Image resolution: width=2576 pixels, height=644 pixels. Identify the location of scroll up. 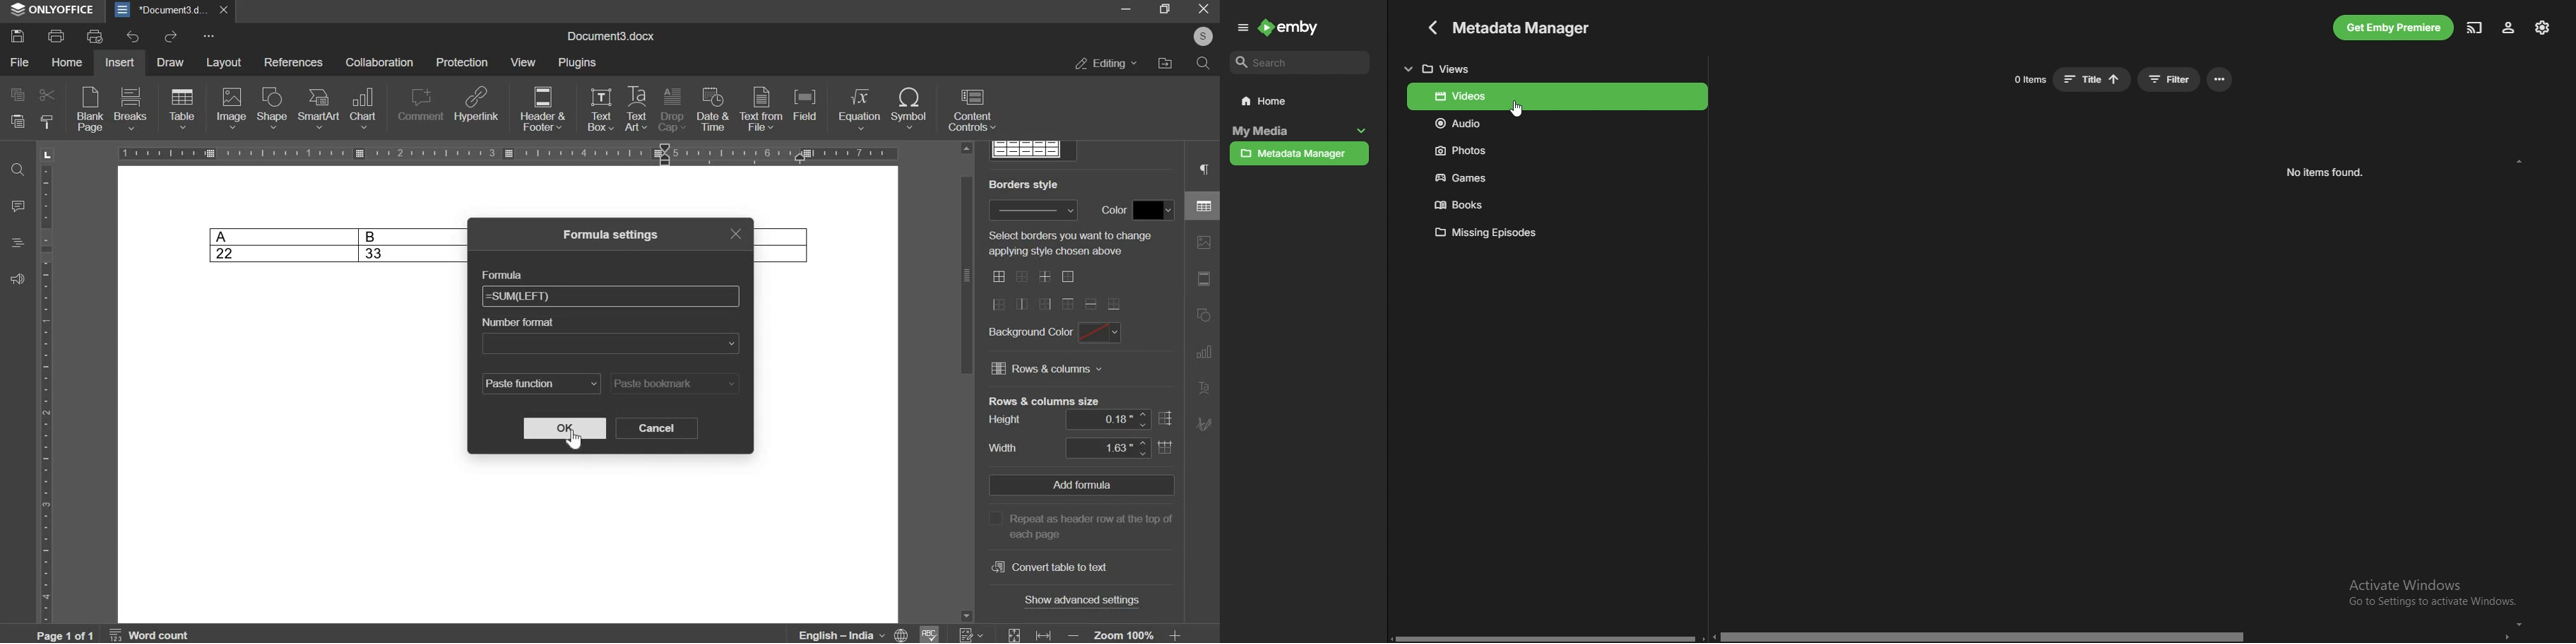
(968, 148).